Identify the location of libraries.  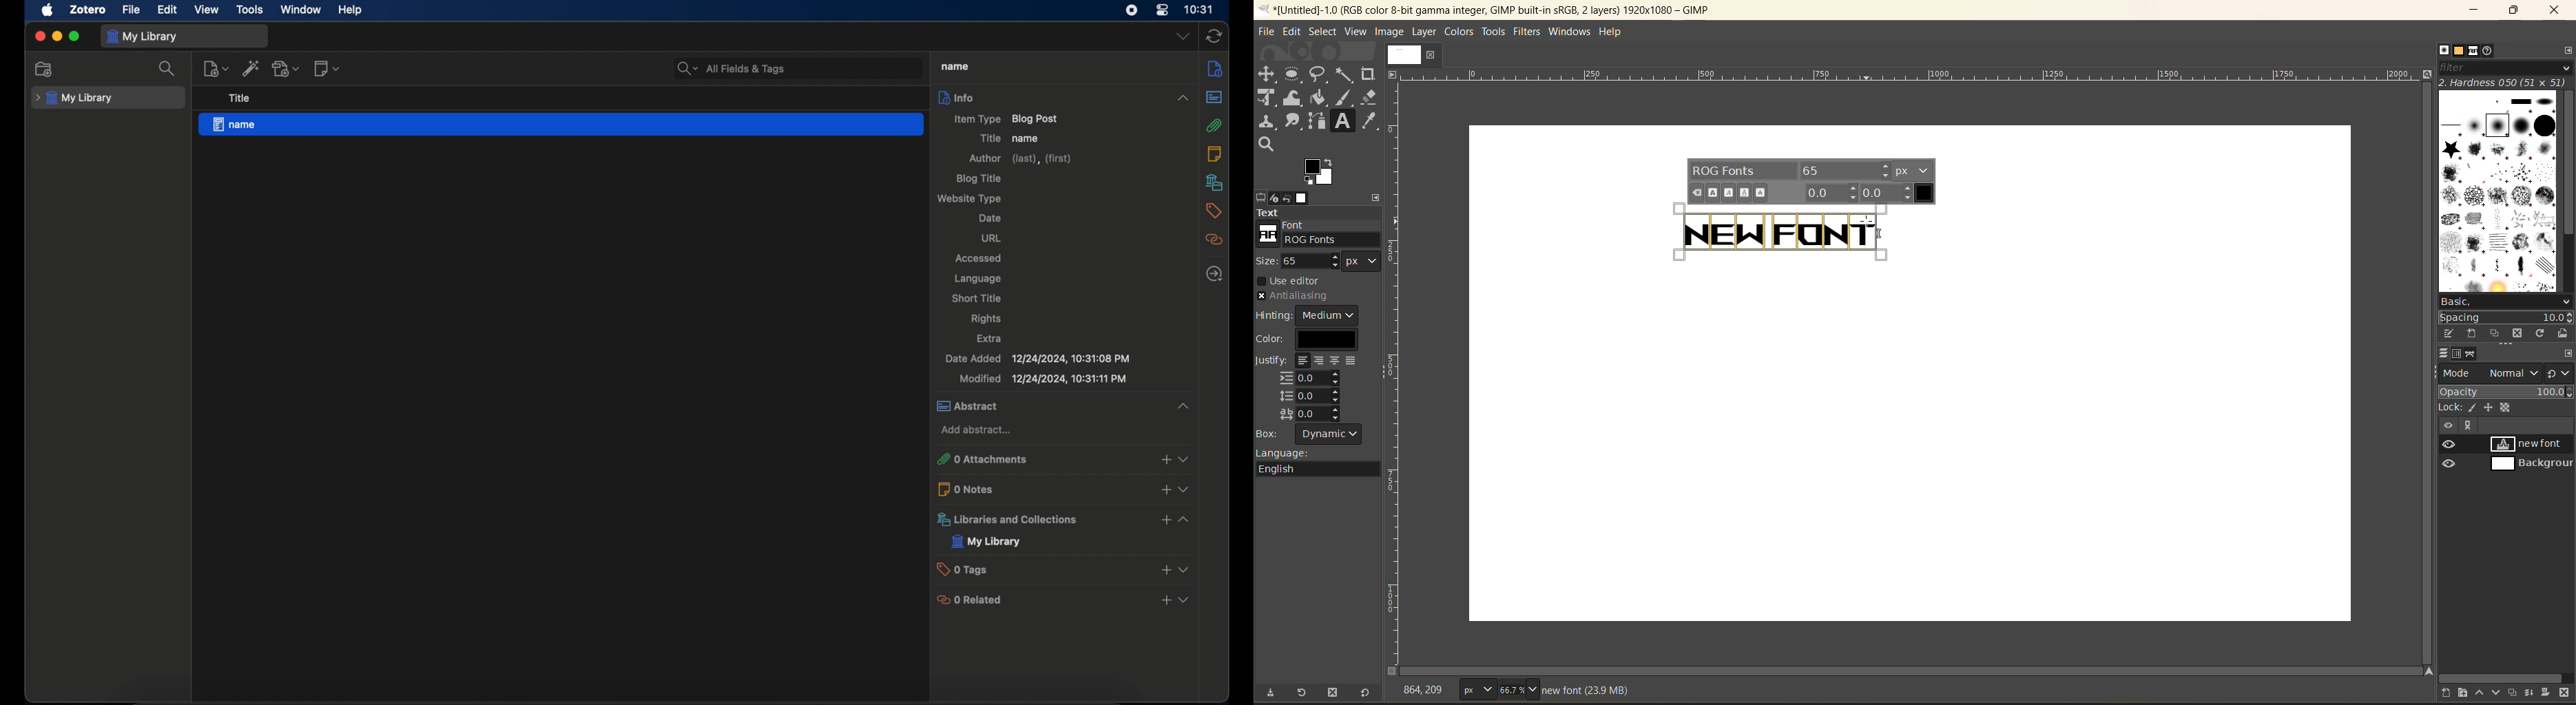
(1215, 182).